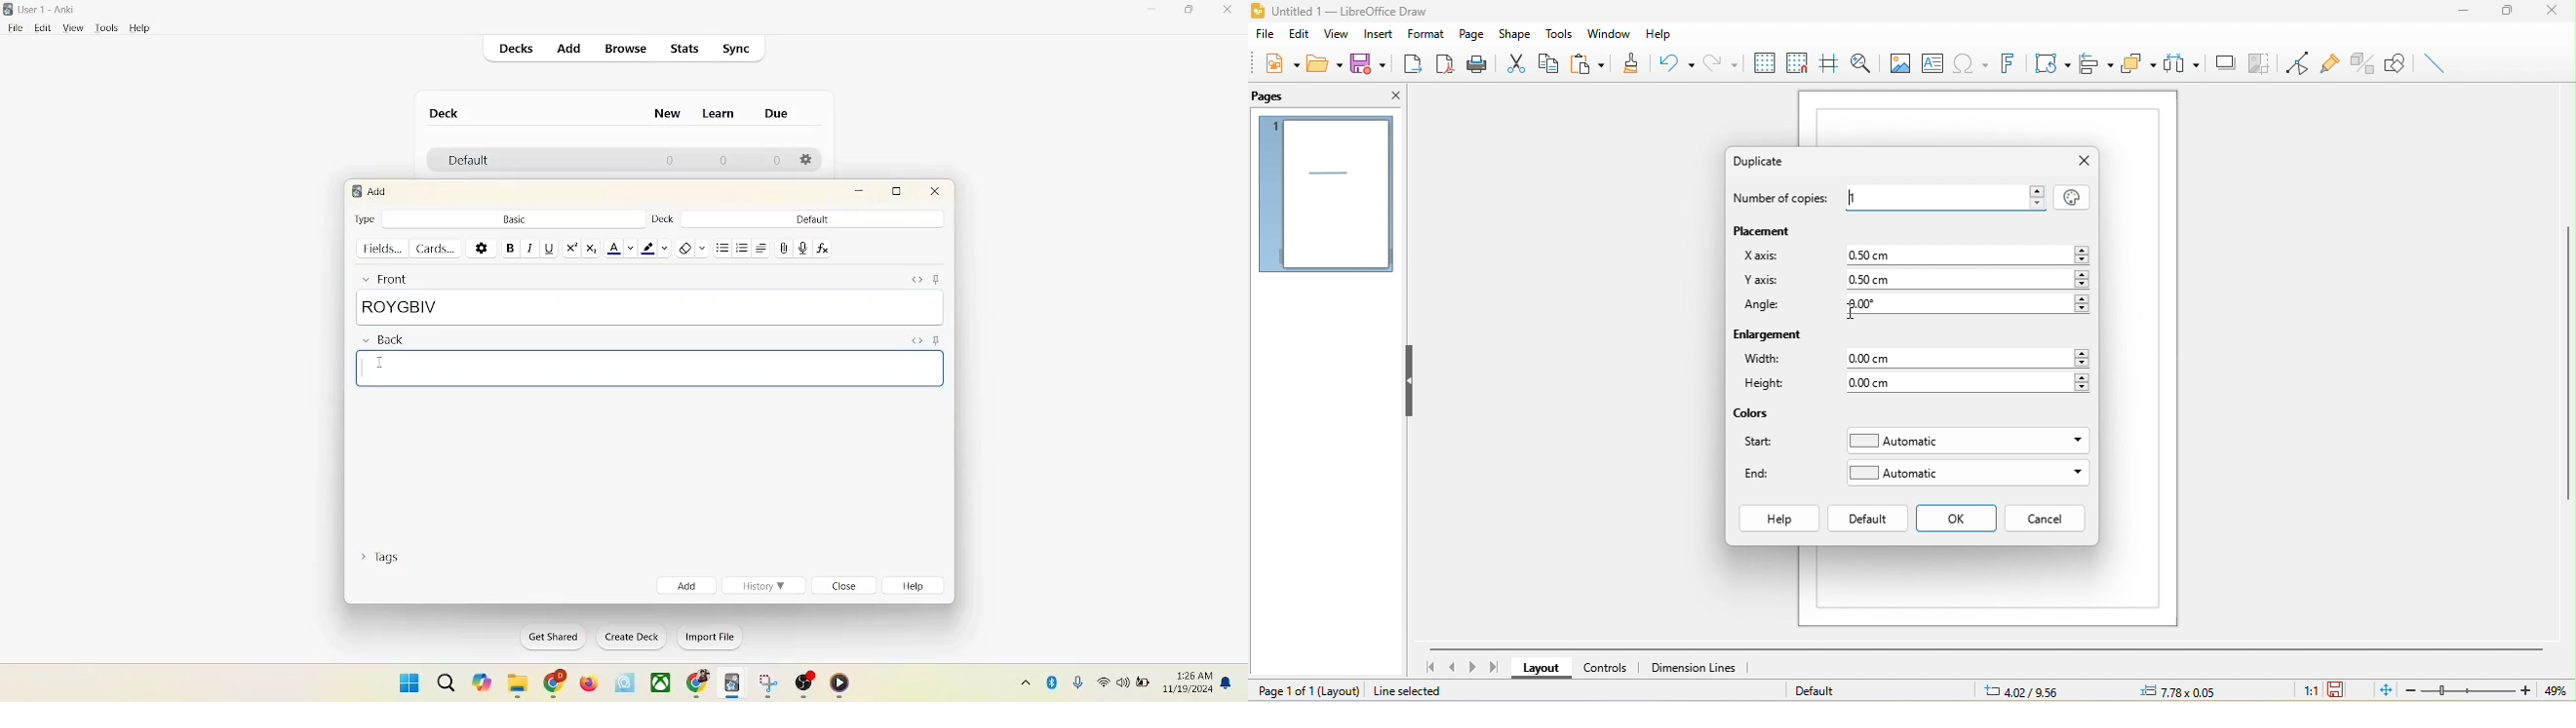 This screenshot has height=728, width=2576. What do you see at coordinates (1968, 473) in the screenshot?
I see `automatic` at bounding box center [1968, 473].